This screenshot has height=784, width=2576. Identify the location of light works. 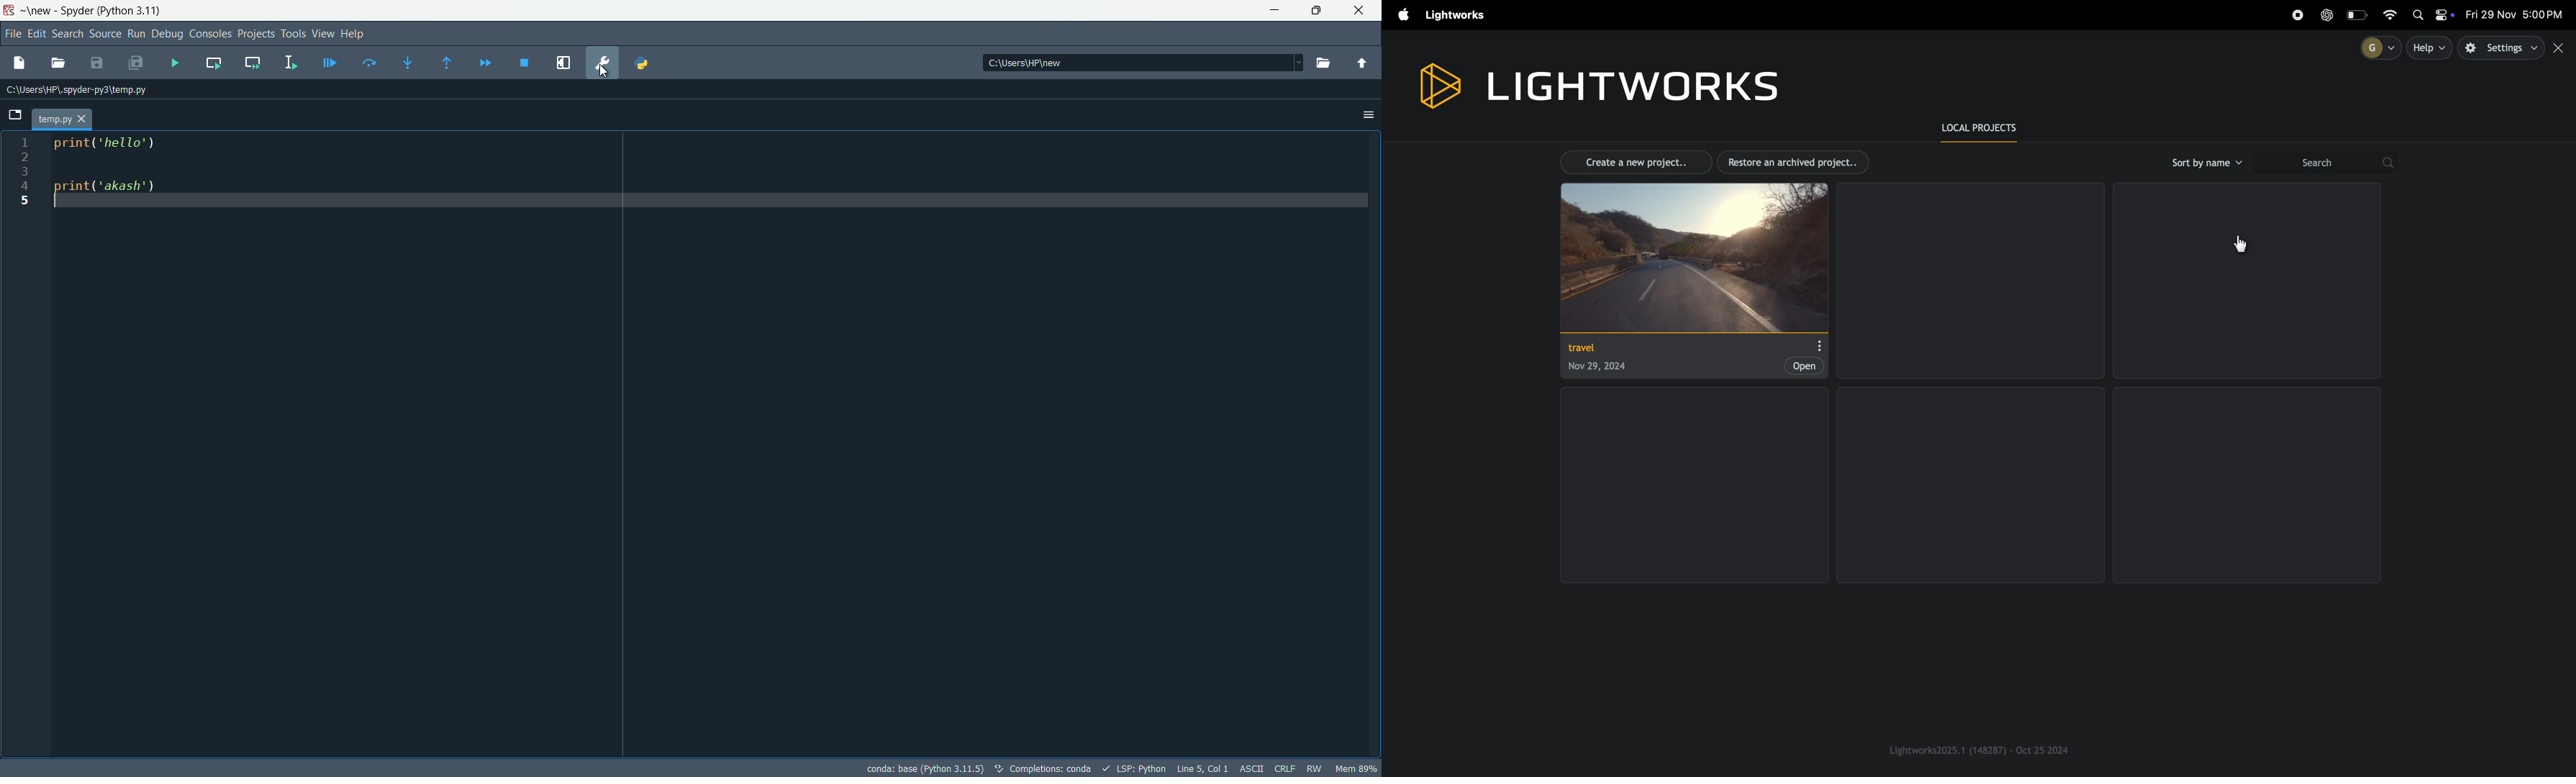
(1458, 15).